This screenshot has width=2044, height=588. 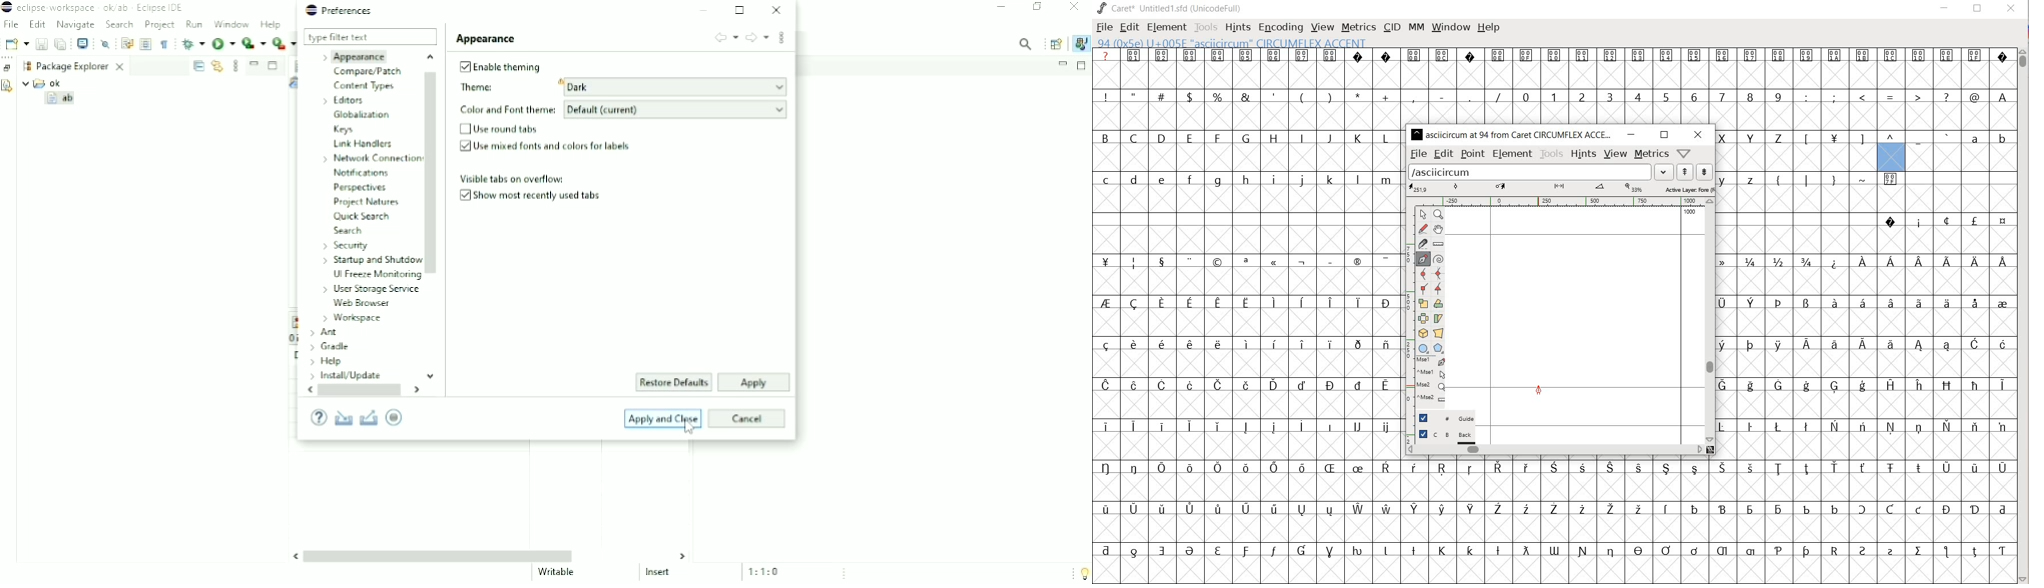 I want to click on Horizontal scrollbar, so click(x=491, y=556).